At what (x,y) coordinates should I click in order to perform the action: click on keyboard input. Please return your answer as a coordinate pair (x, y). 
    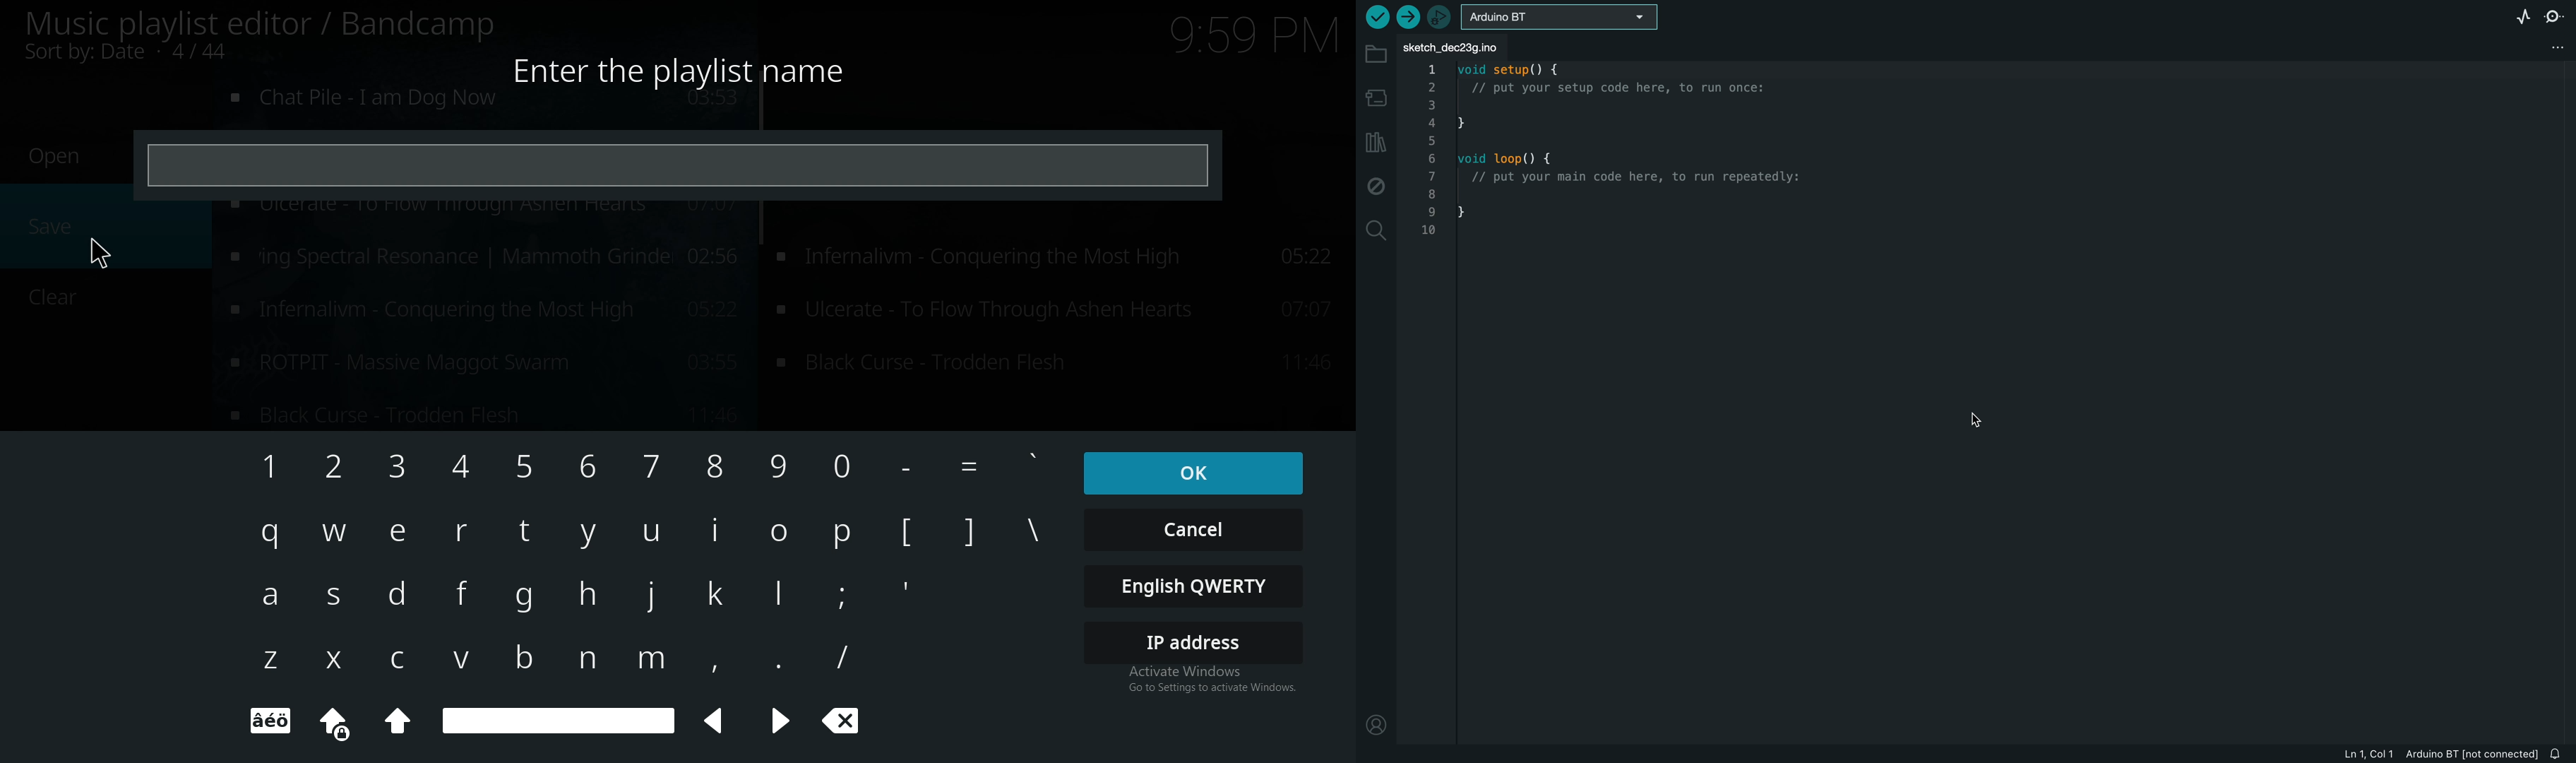
    Looking at the image, I should click on (715, 533).